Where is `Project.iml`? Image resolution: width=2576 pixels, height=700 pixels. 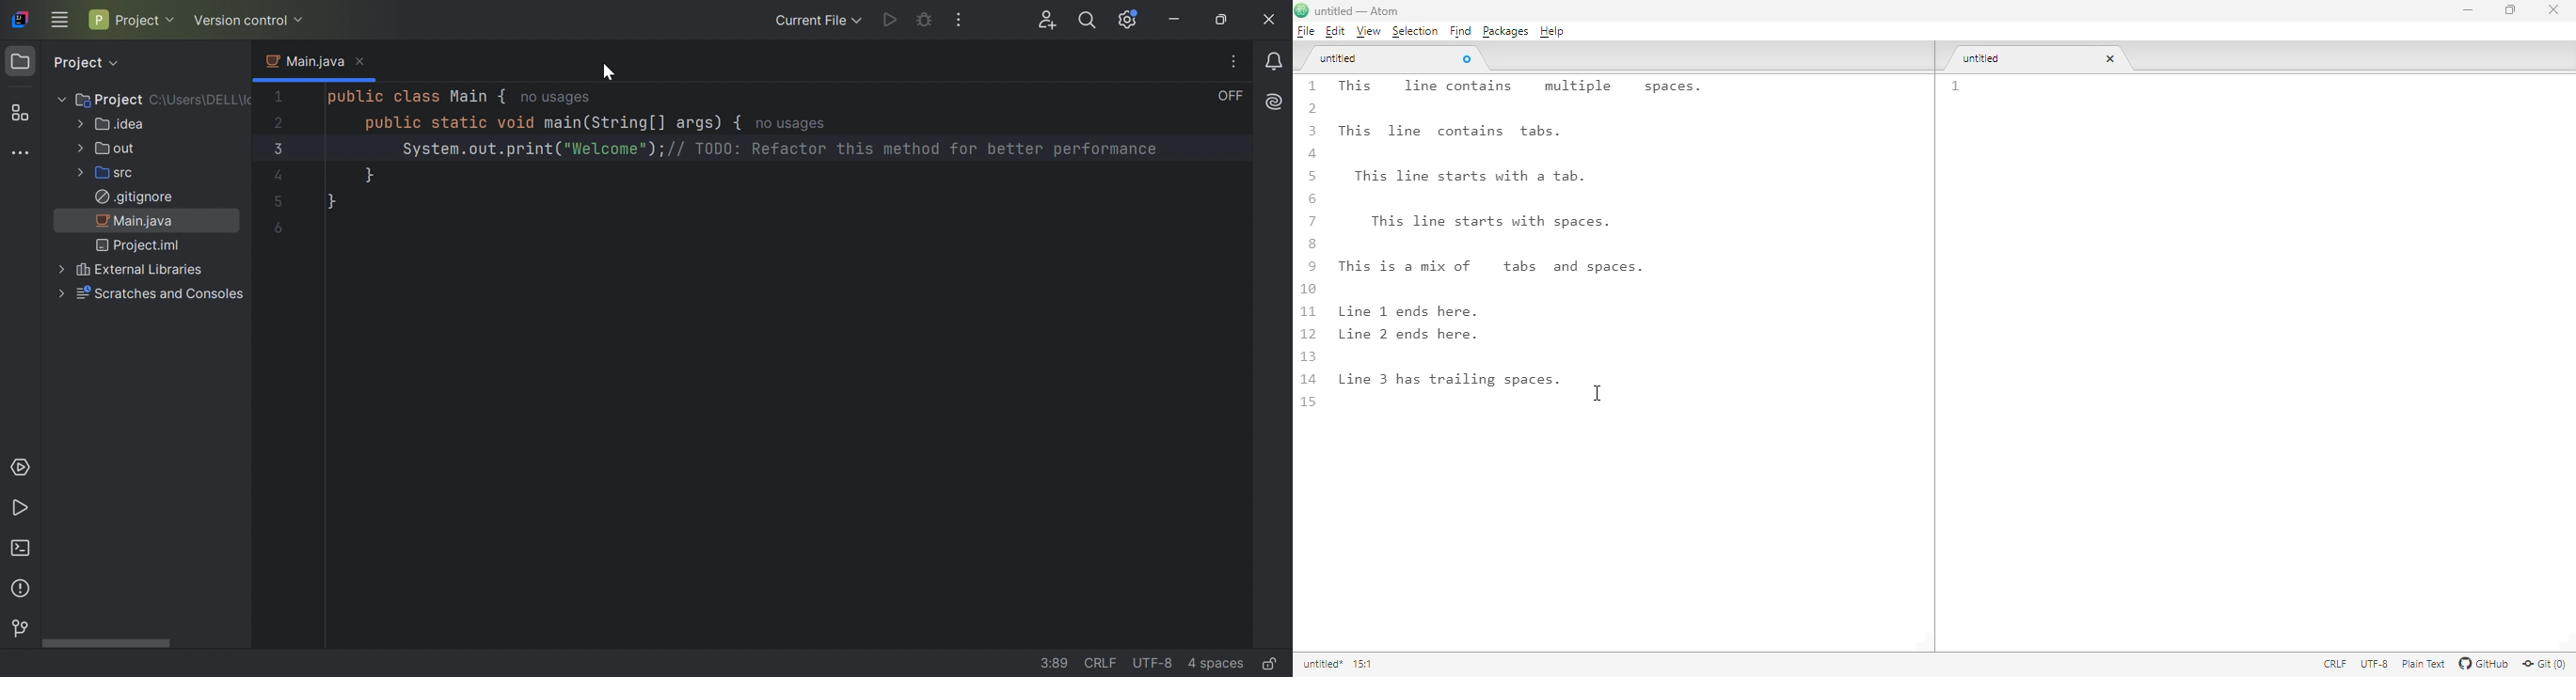 Project.iml is located at coordinates (139, 247).